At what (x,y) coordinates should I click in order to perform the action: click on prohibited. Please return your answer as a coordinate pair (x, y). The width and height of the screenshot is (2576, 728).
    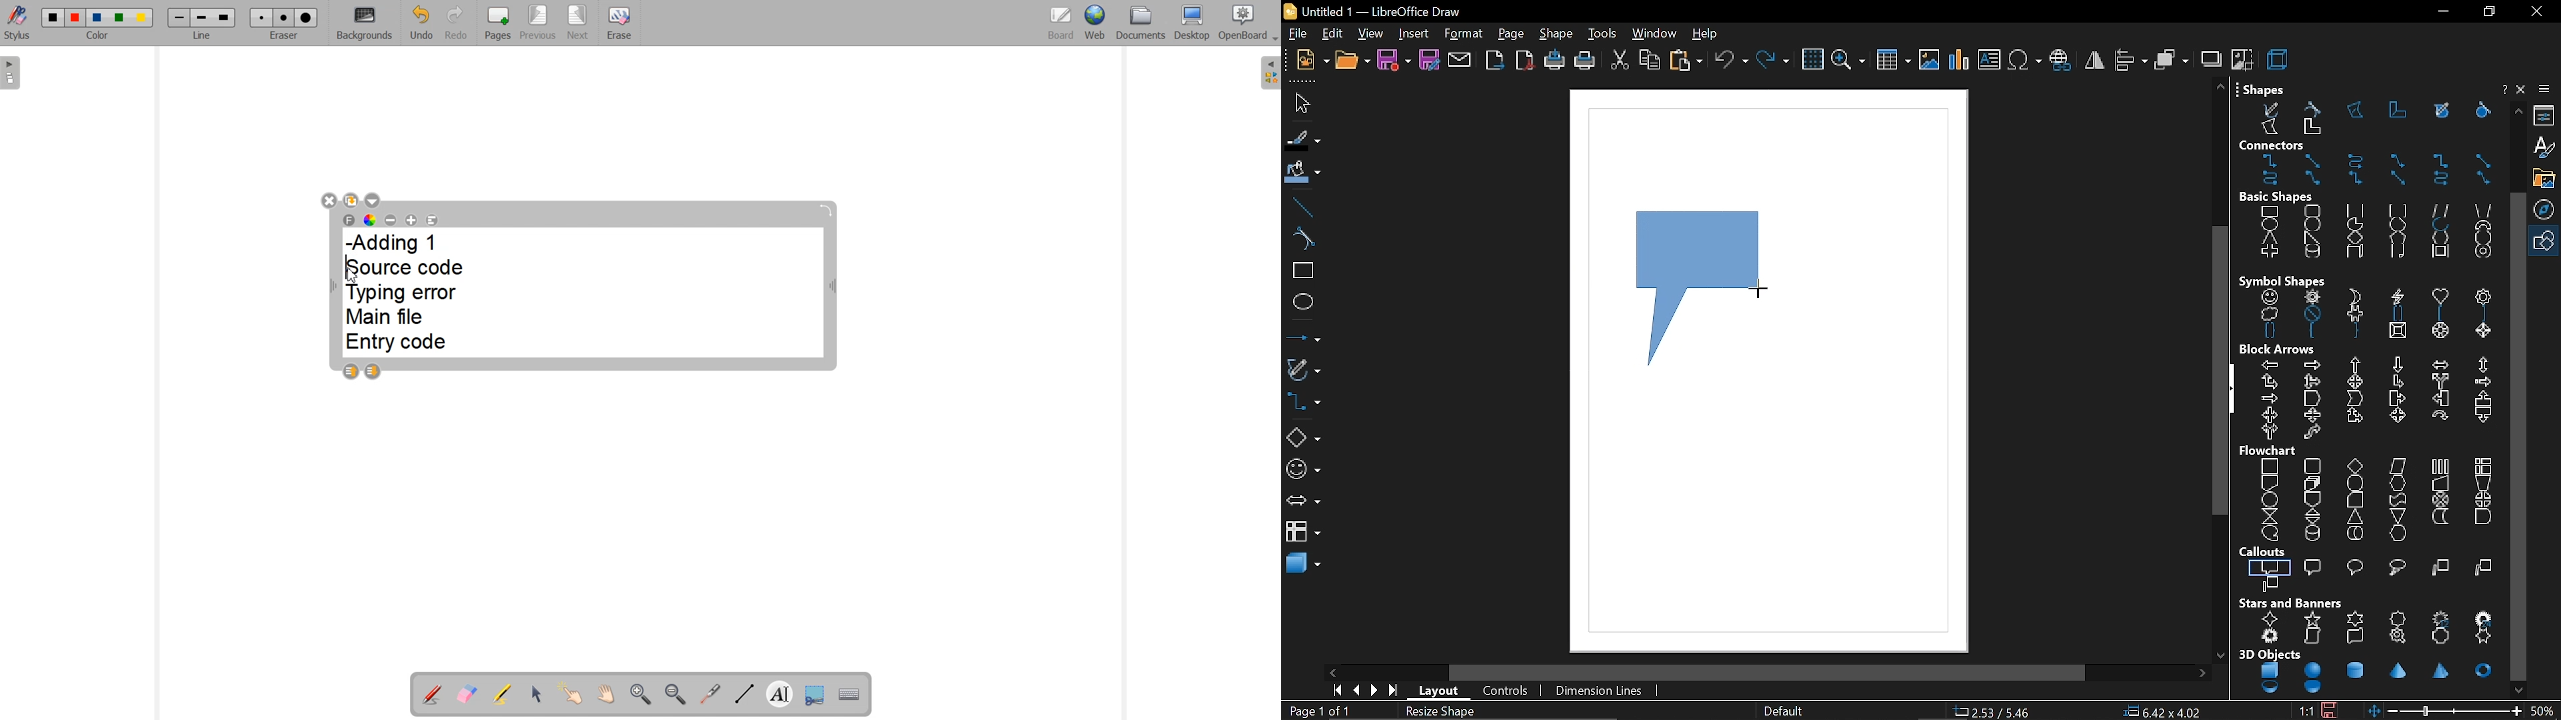
    Looking at the image, I should click on (2309, 315).